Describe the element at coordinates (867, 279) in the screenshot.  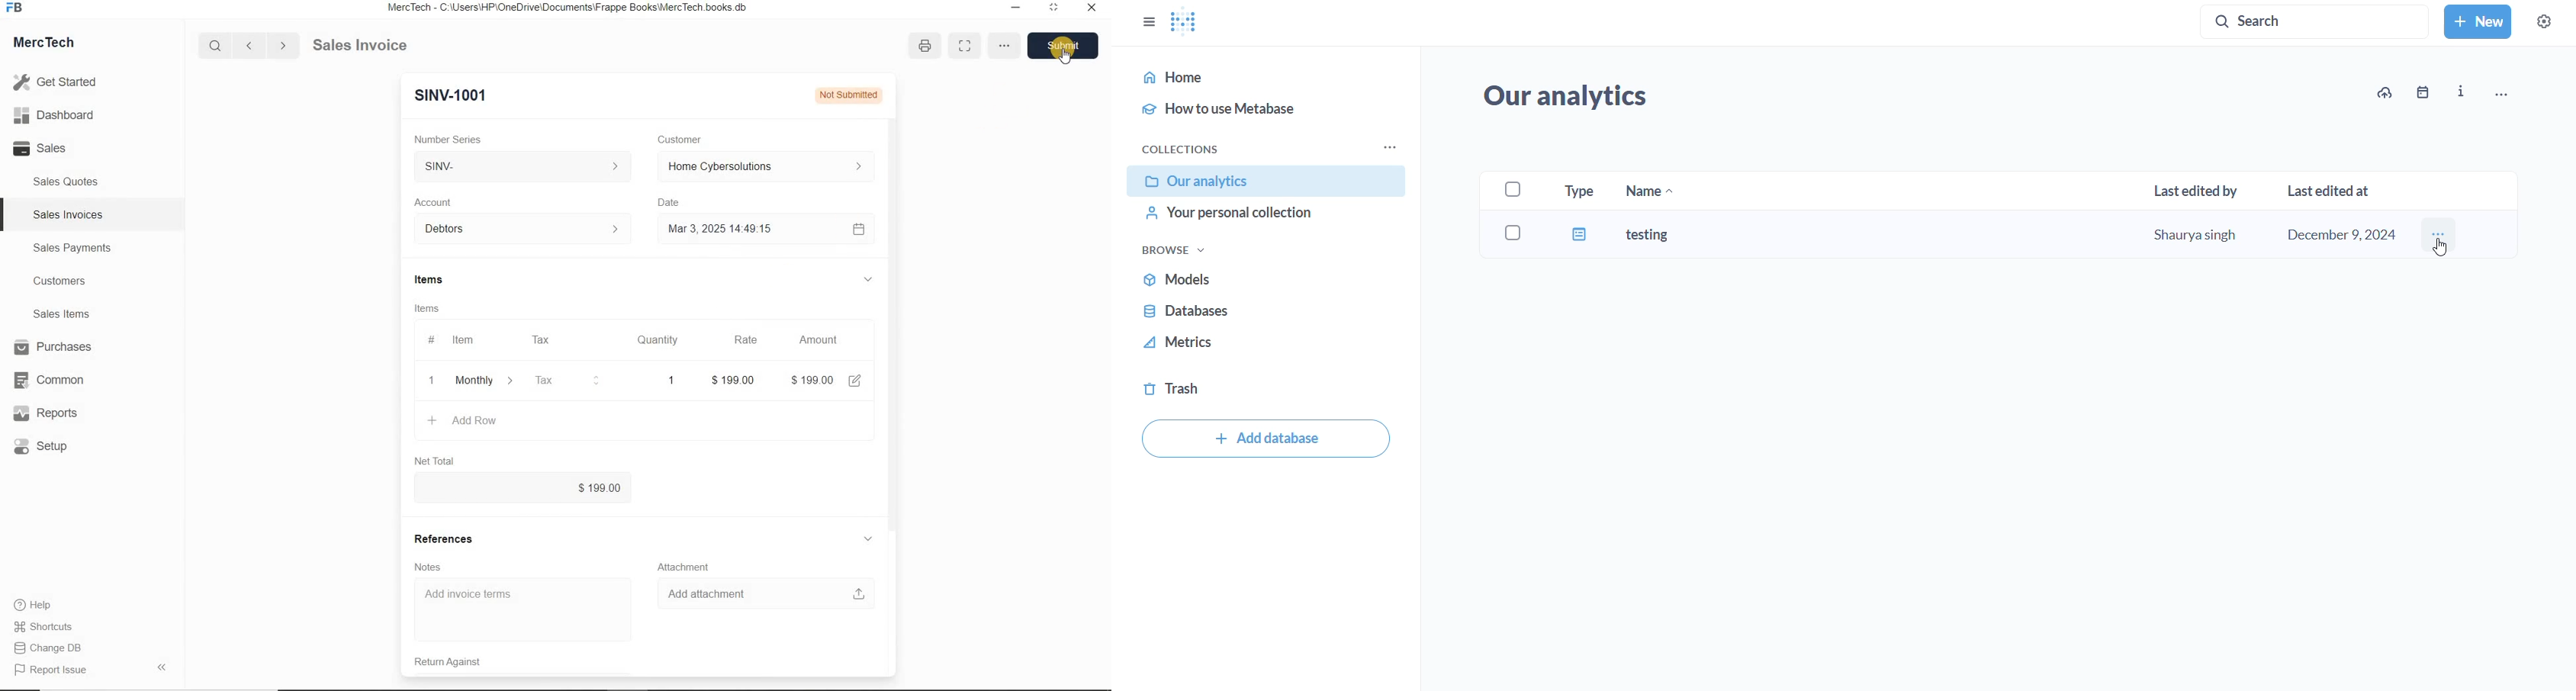
I see `hide sub menu` at that location.